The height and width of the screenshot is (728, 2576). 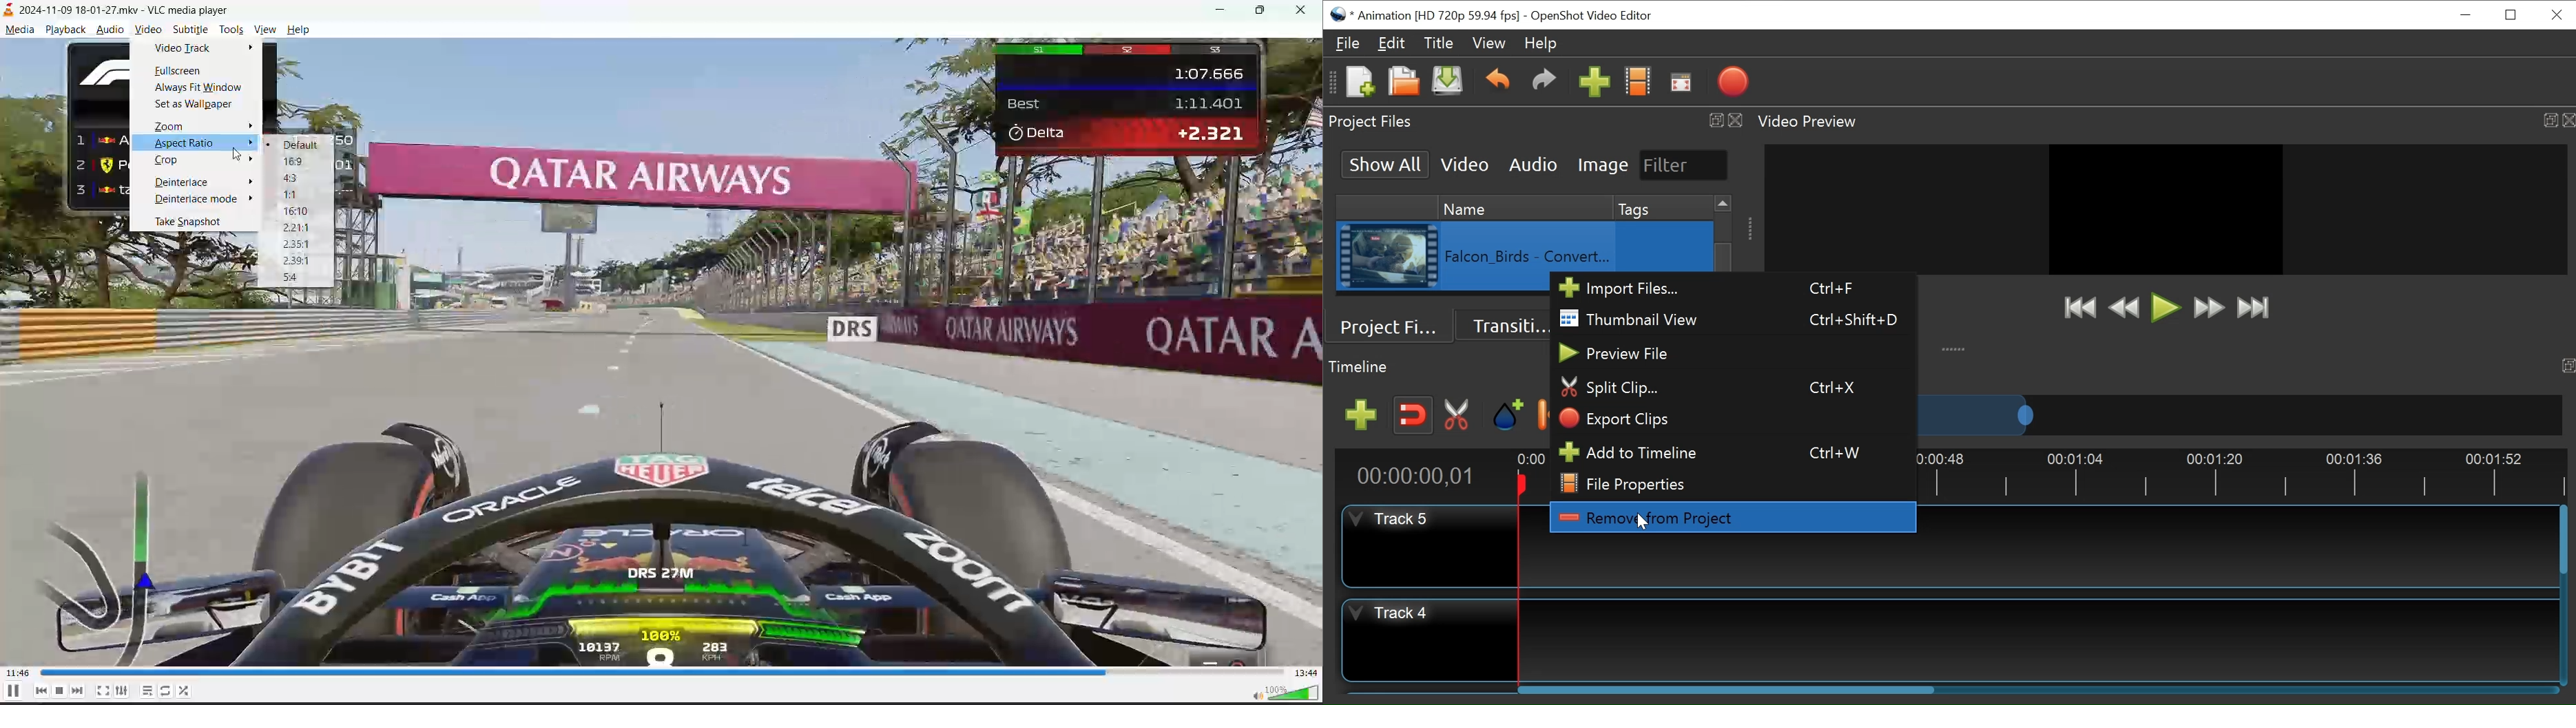 What do you see at coordinates (2568, 367) in the screenshot?
I see `Maximize` at bounding box center [2568, 367].